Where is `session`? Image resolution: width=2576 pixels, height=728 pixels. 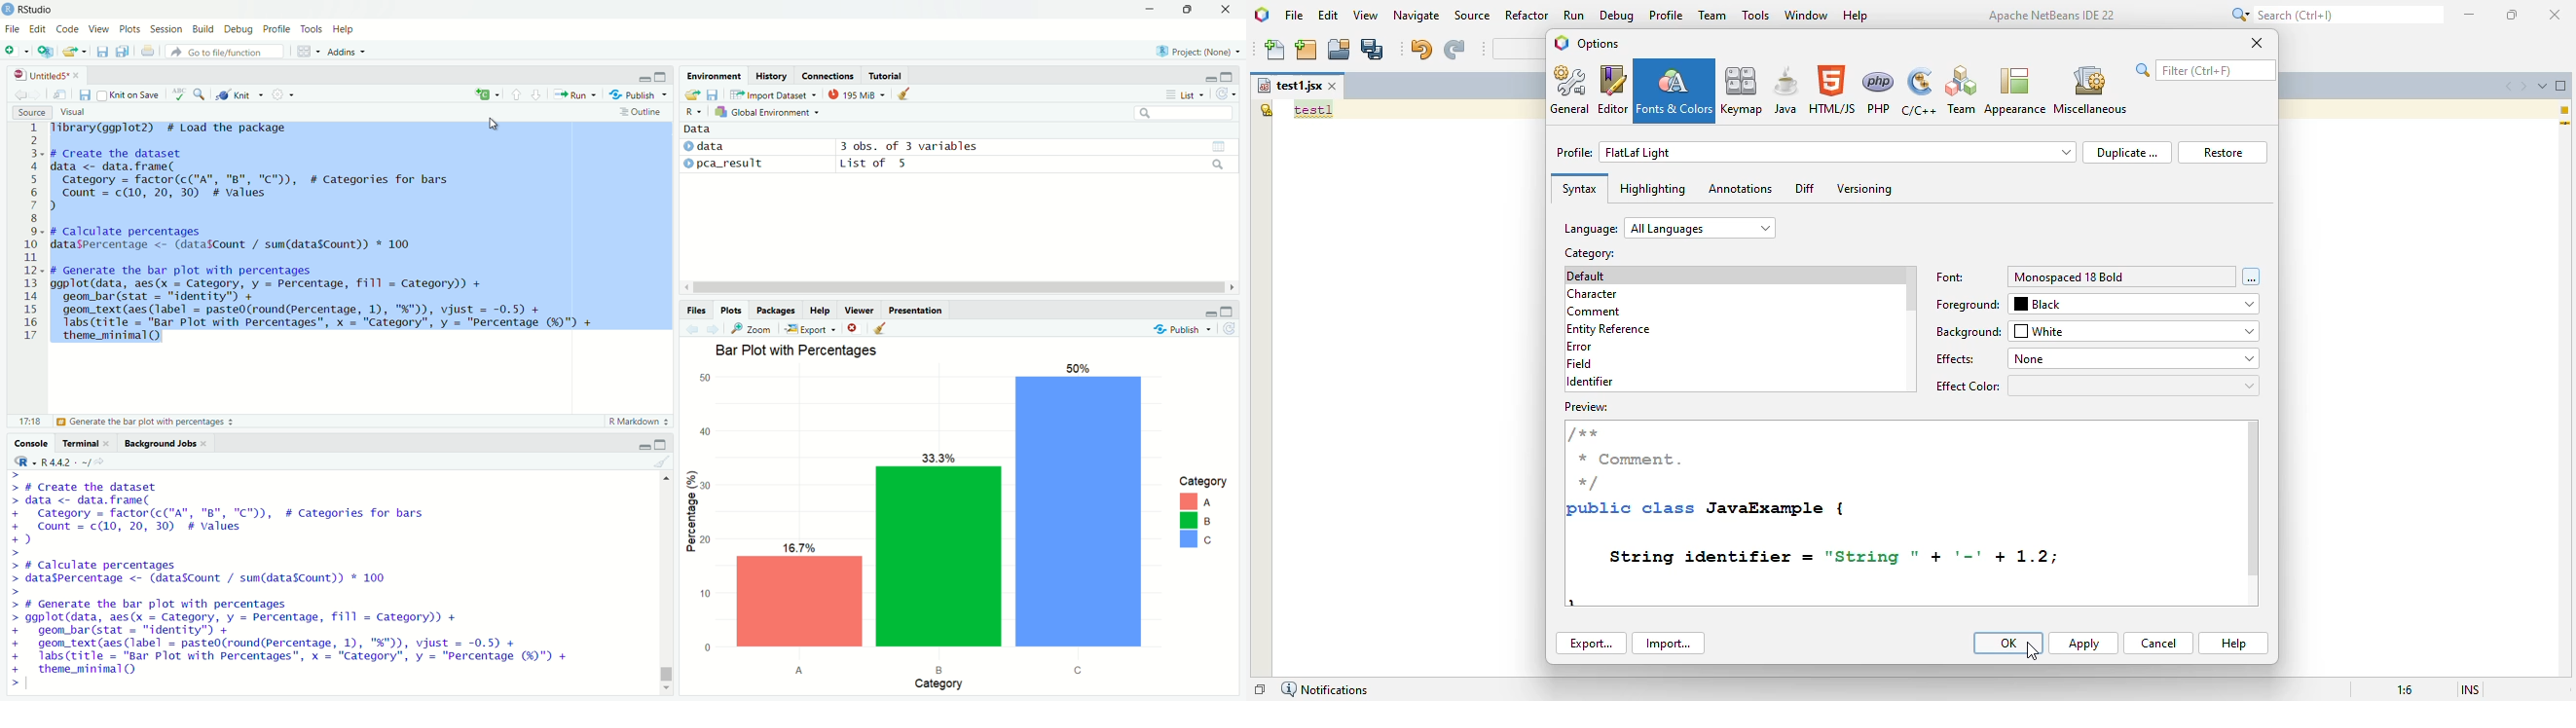
session is located at coordinates (169, 31).